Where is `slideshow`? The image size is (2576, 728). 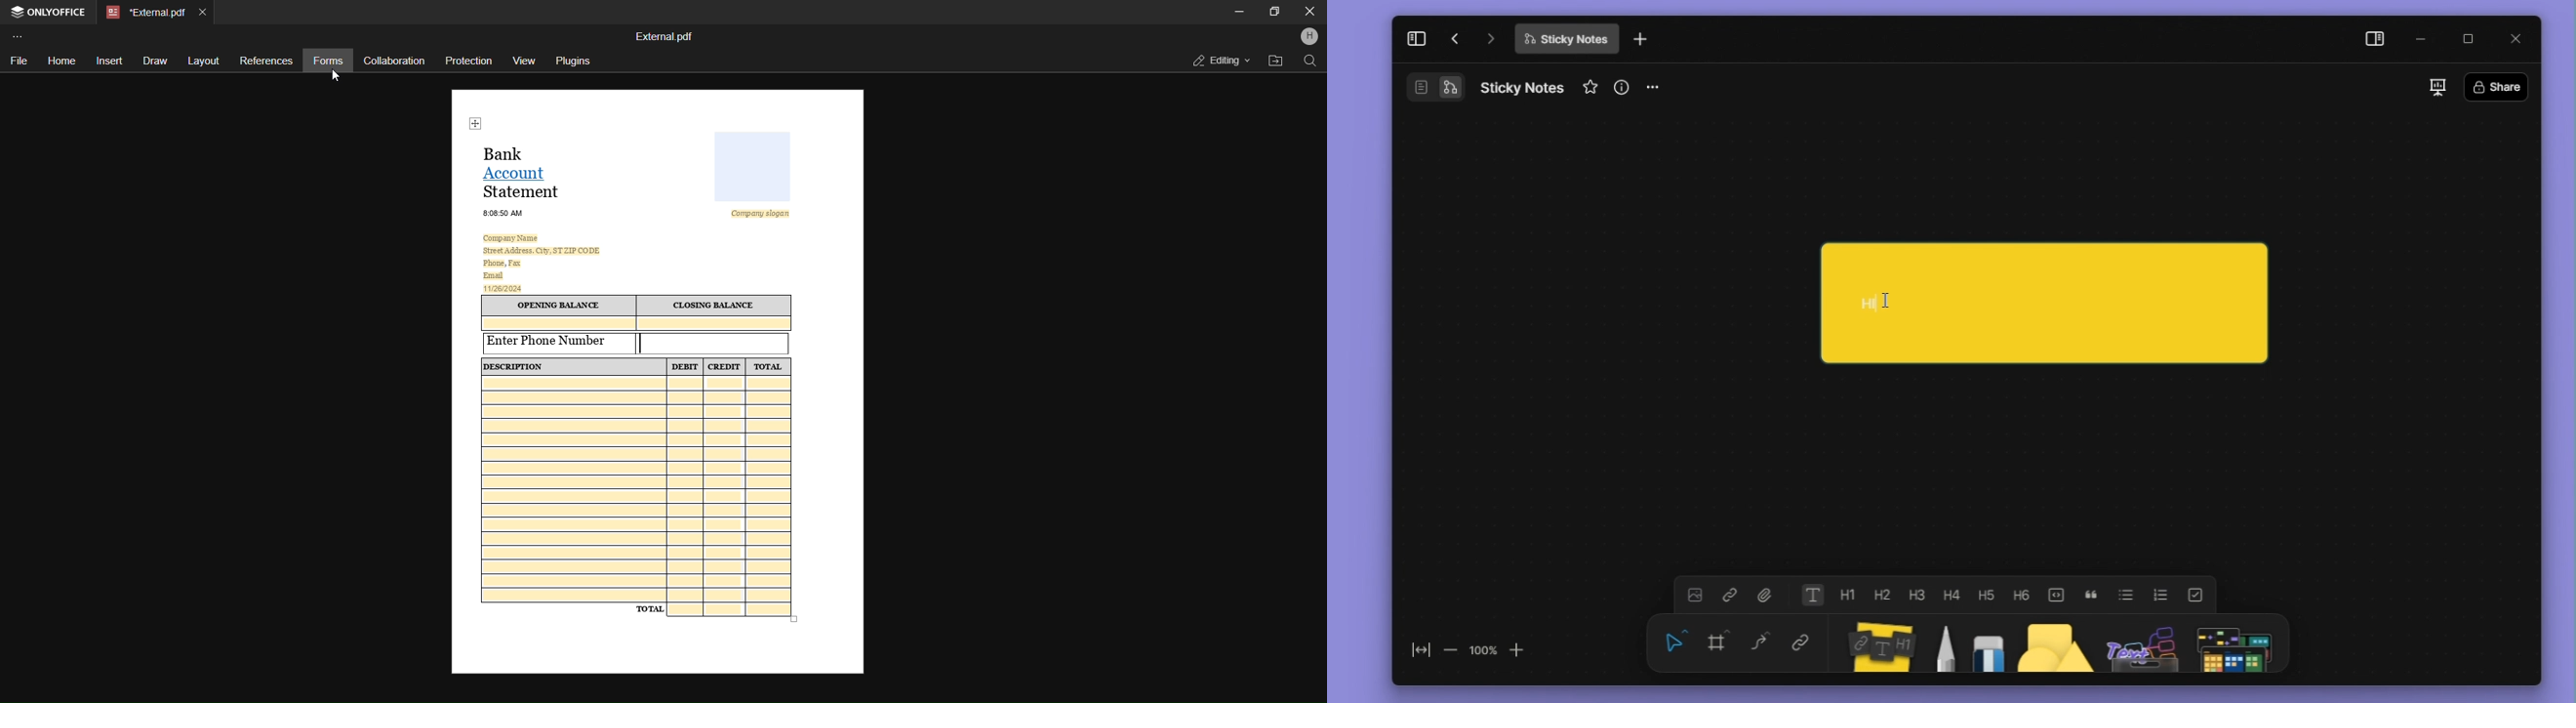 slideshow is located at coordinates (2436, 87).